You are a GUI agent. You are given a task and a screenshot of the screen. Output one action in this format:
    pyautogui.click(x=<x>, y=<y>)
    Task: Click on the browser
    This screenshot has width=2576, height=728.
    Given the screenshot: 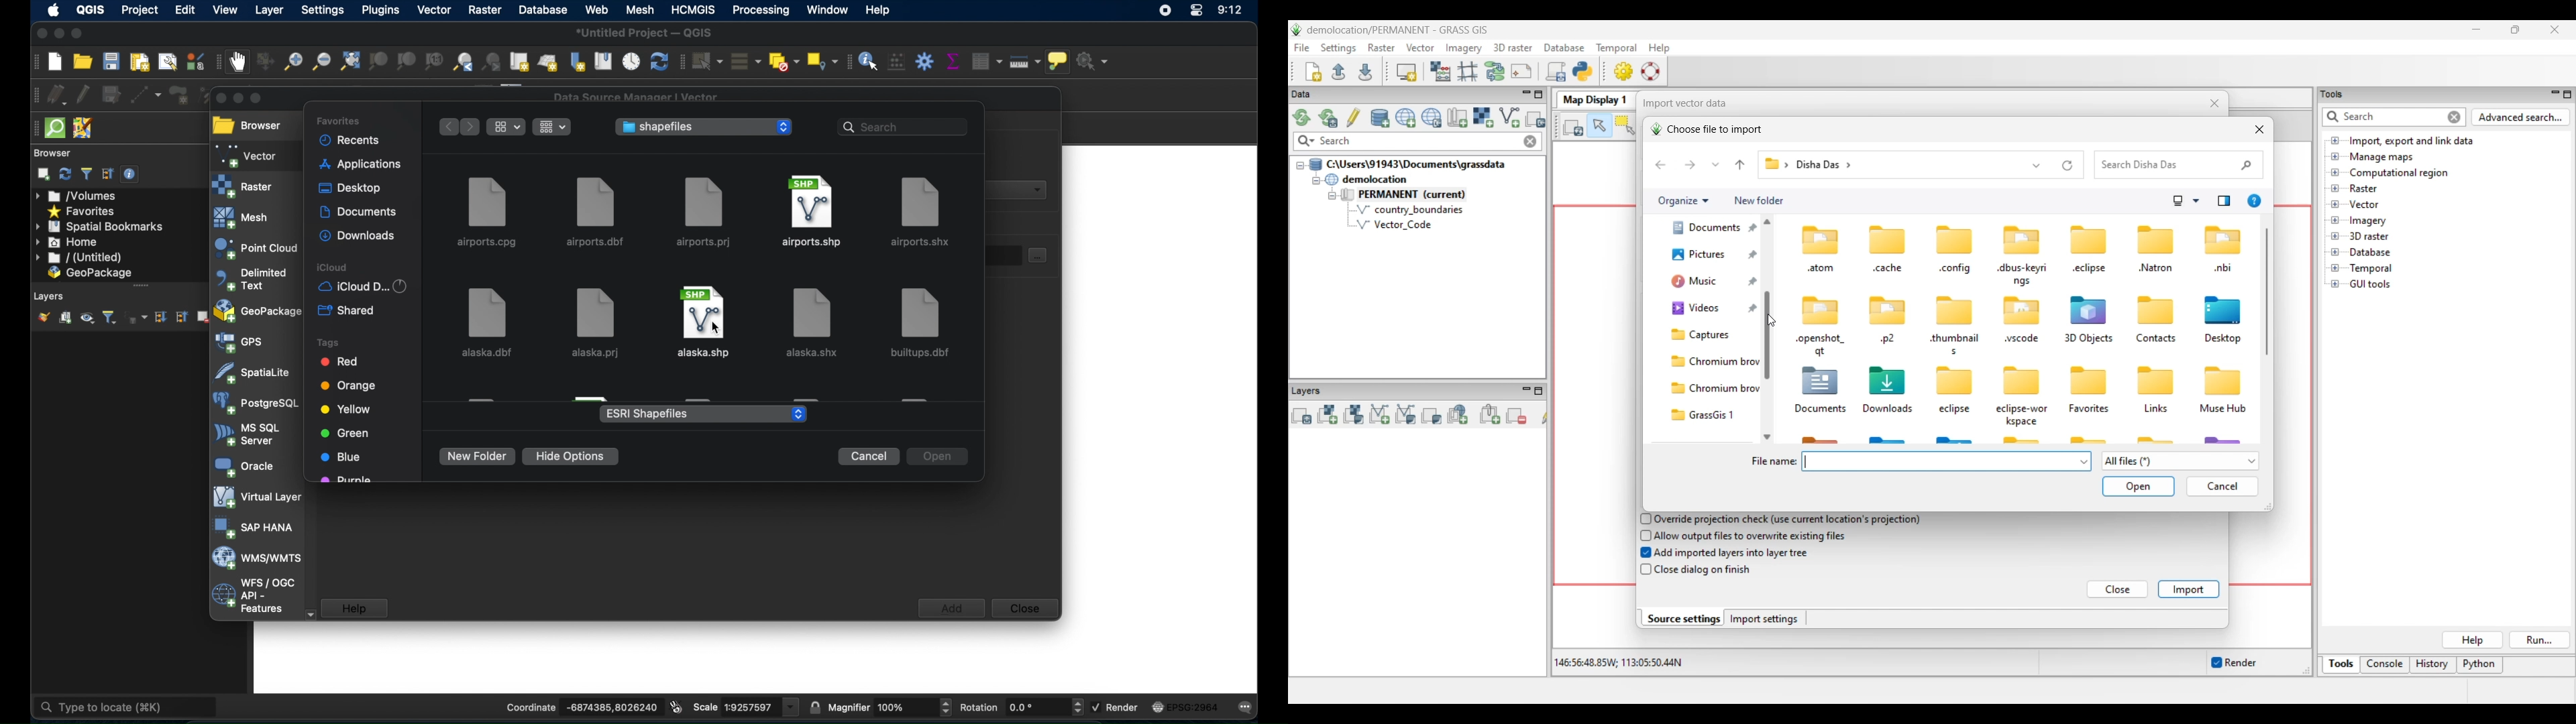 What is the action you would take?
    pyautogui.click(x=247, y=126)
    